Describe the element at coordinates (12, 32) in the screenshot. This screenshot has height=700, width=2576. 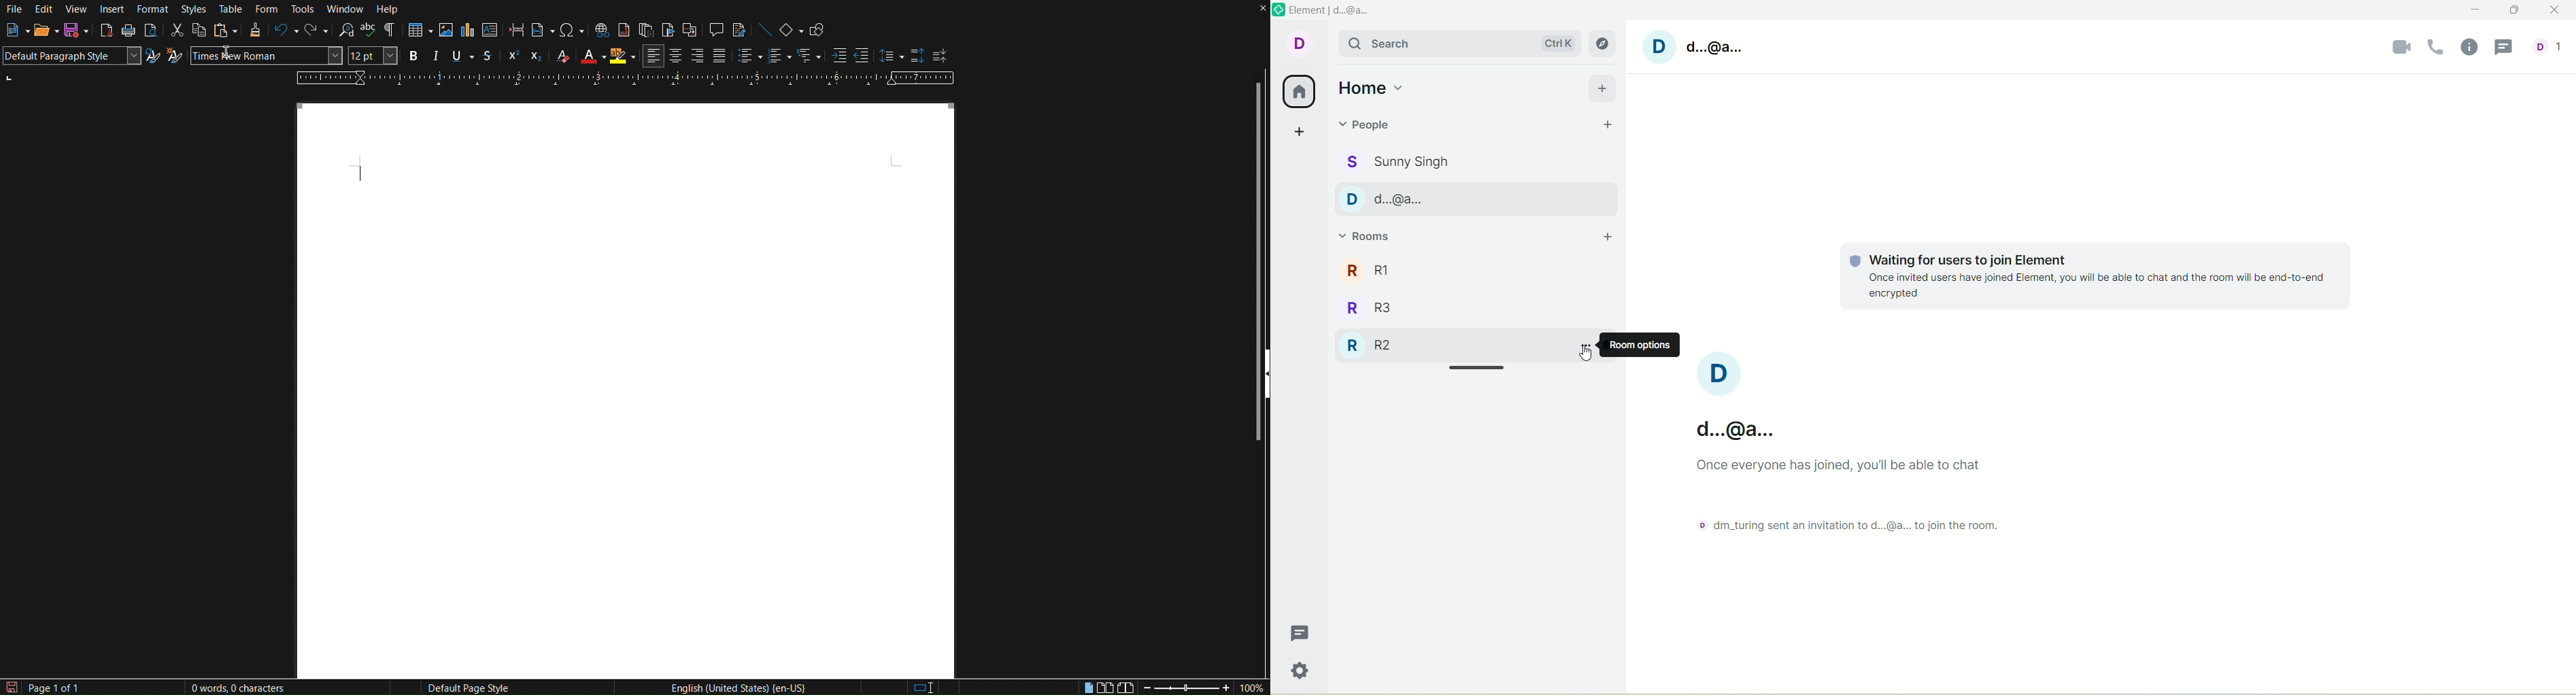
I see `New` at that location.